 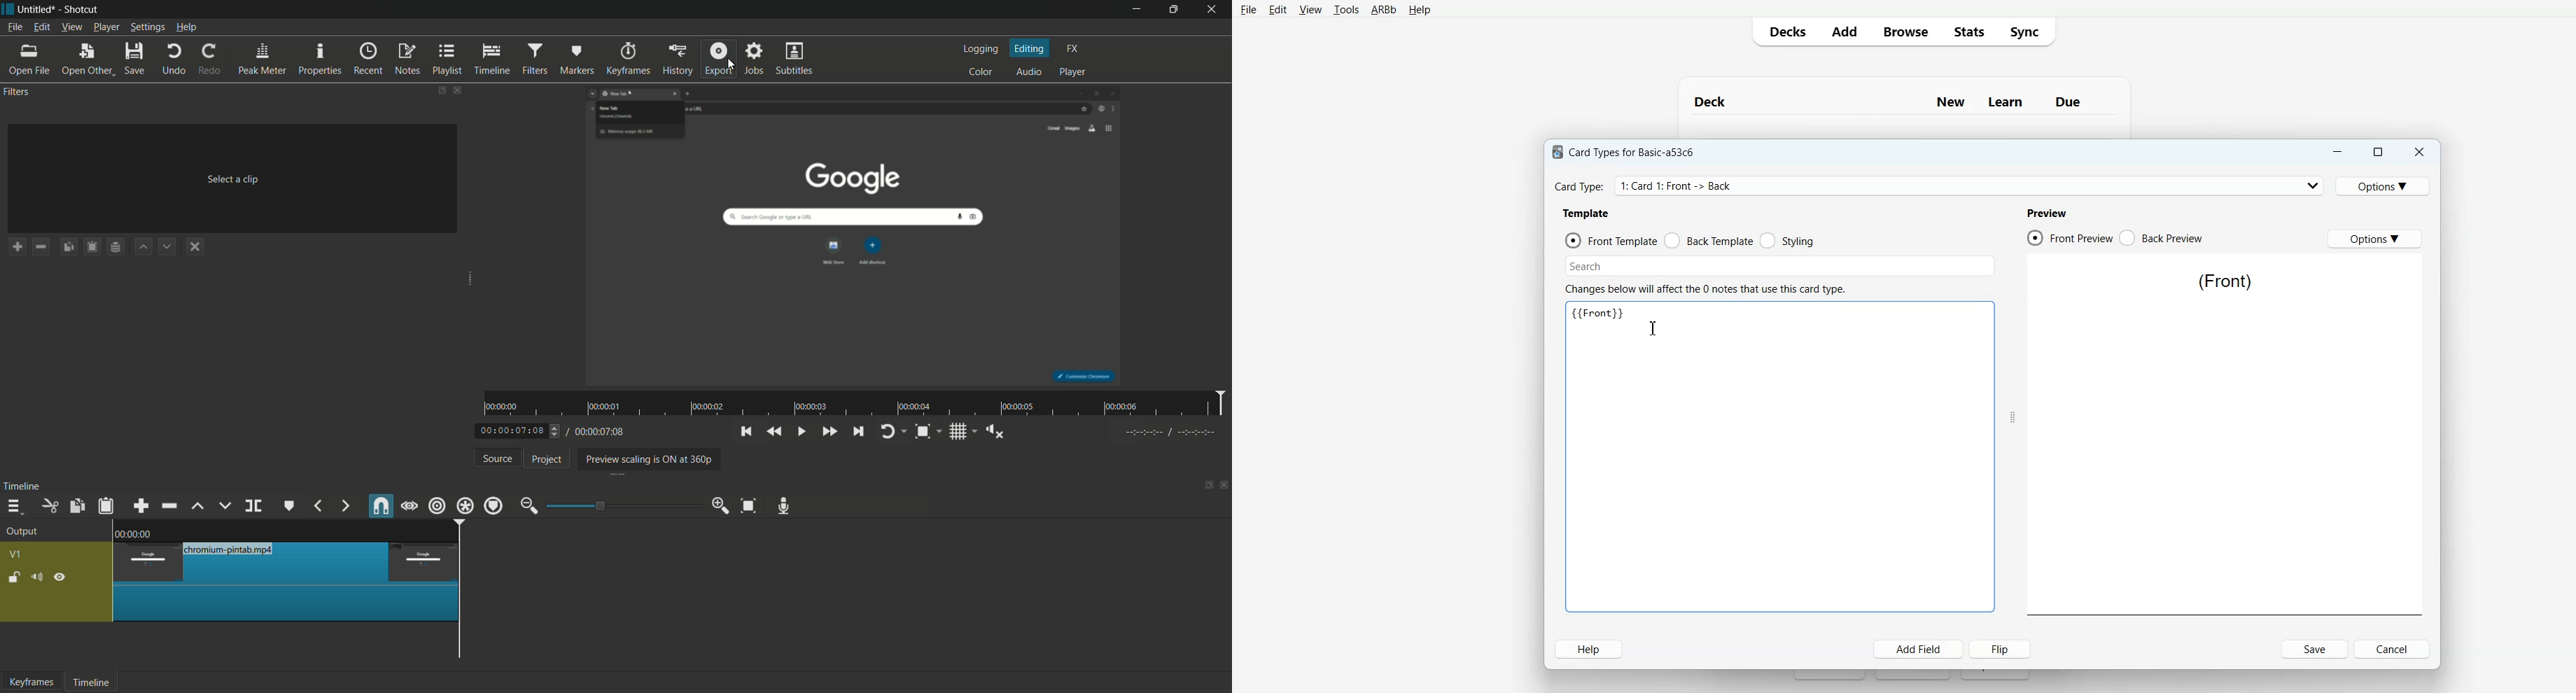 What do you see at coordinates (1624, 151) in the screenshot?
I see `Card Types for Basic-a53c6` at bounding box center [1624, 151].